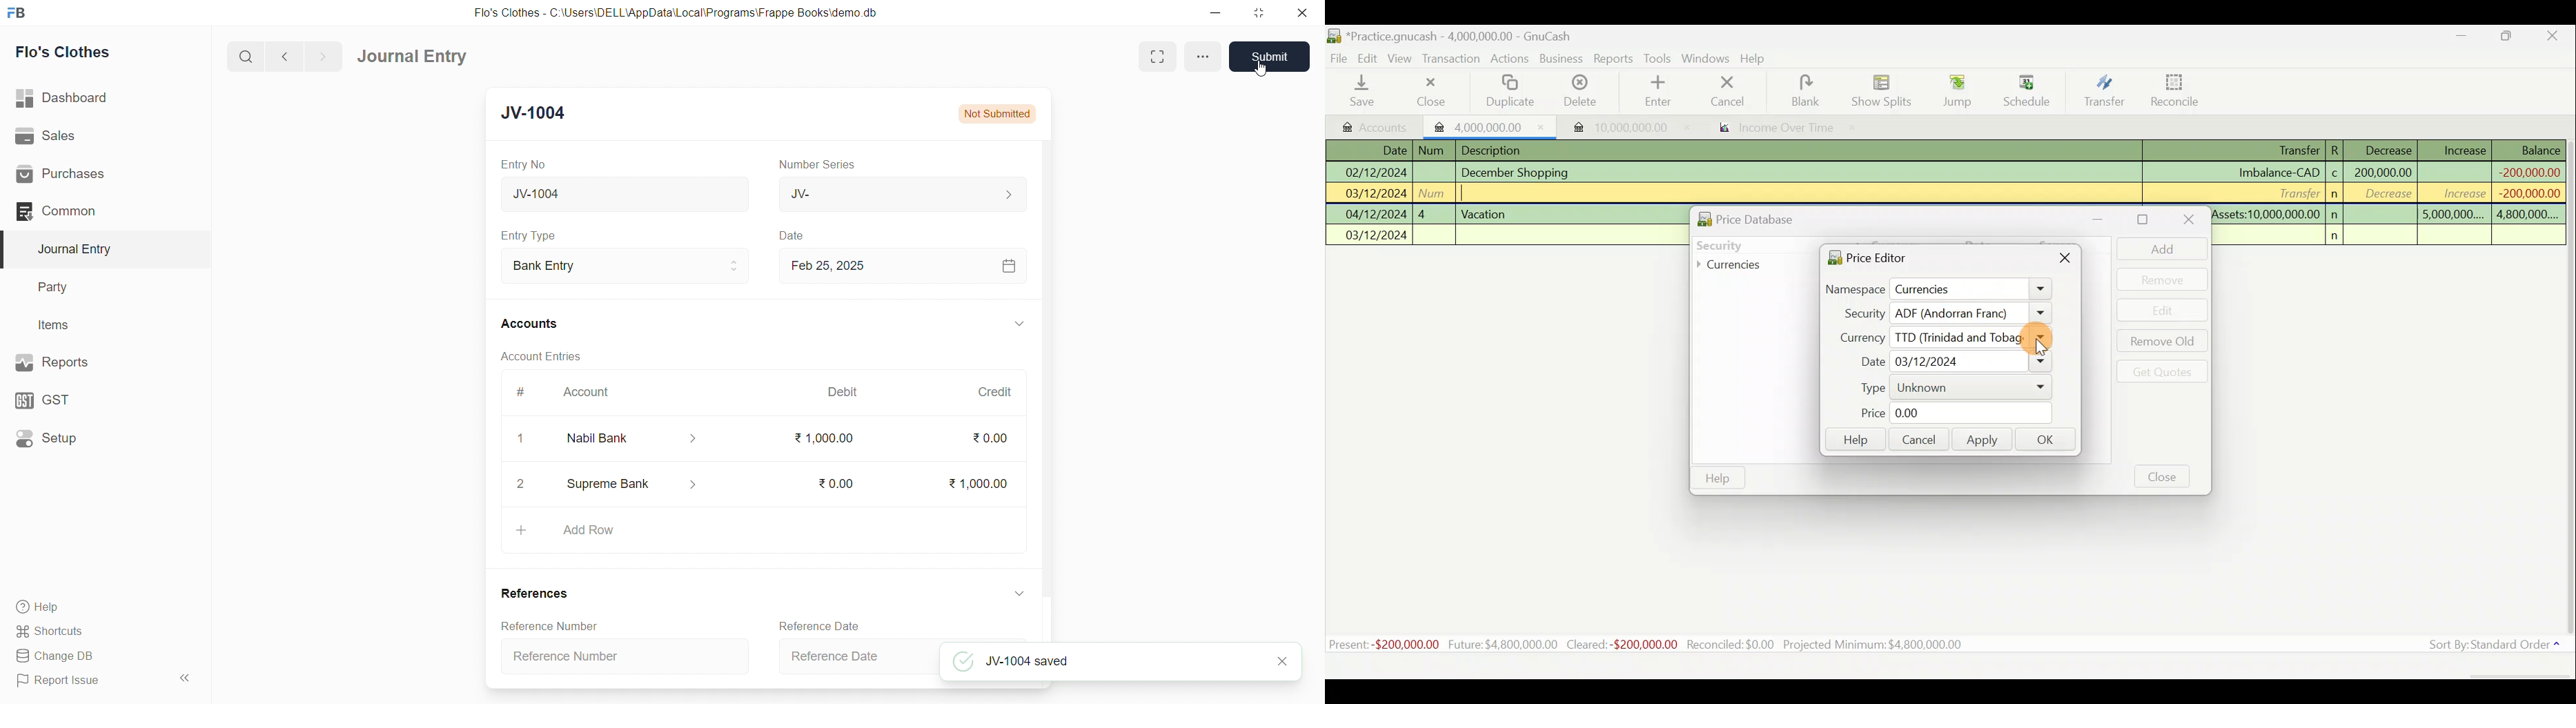 This screenshot has height=728, width=2576. What do you see at coordinates (2382, 172) in the screenshot?
I see `200,000,000` at bounding box center [2382, 172].